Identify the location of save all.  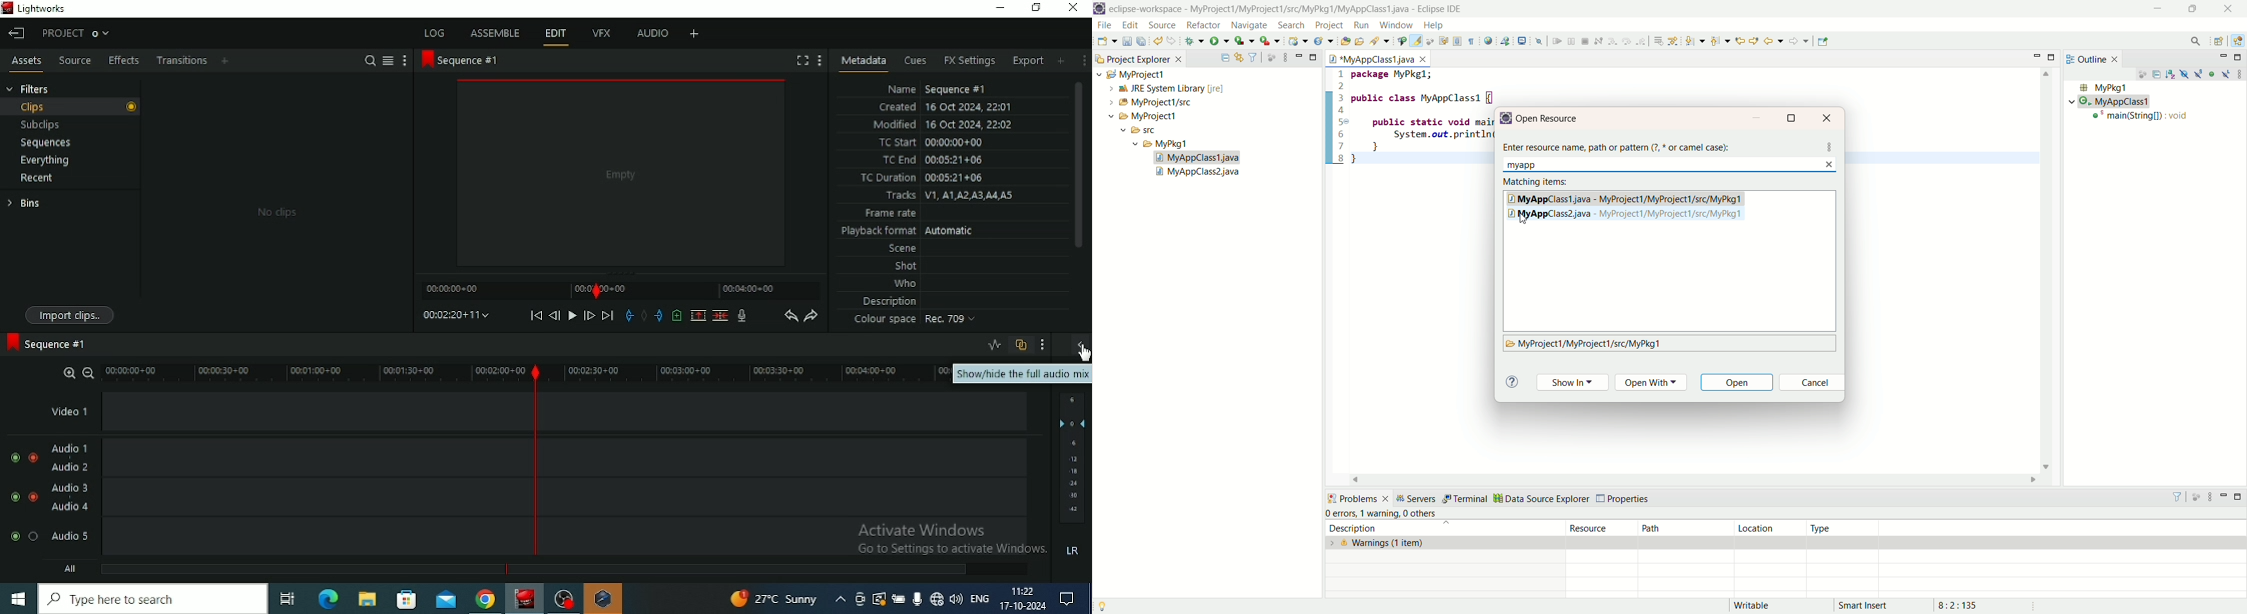
(1143, 41).